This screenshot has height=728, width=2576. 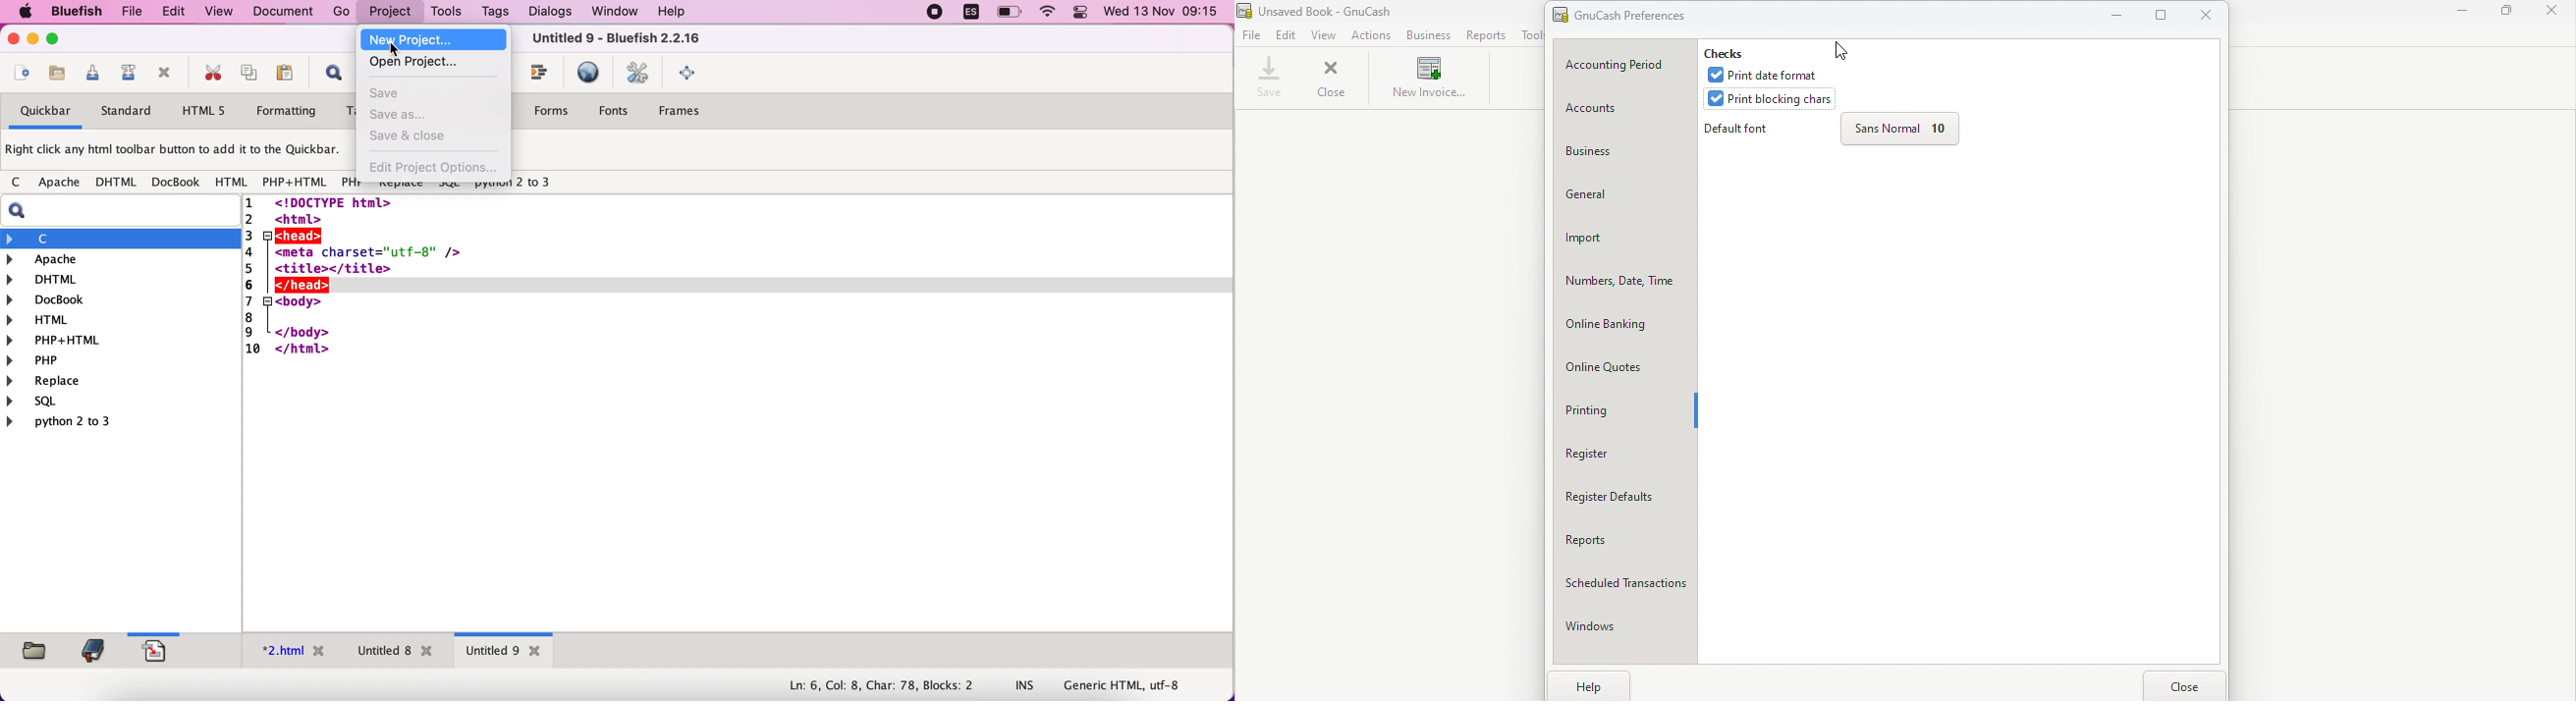 I want to click on docbook, so click(x=176, y=184).